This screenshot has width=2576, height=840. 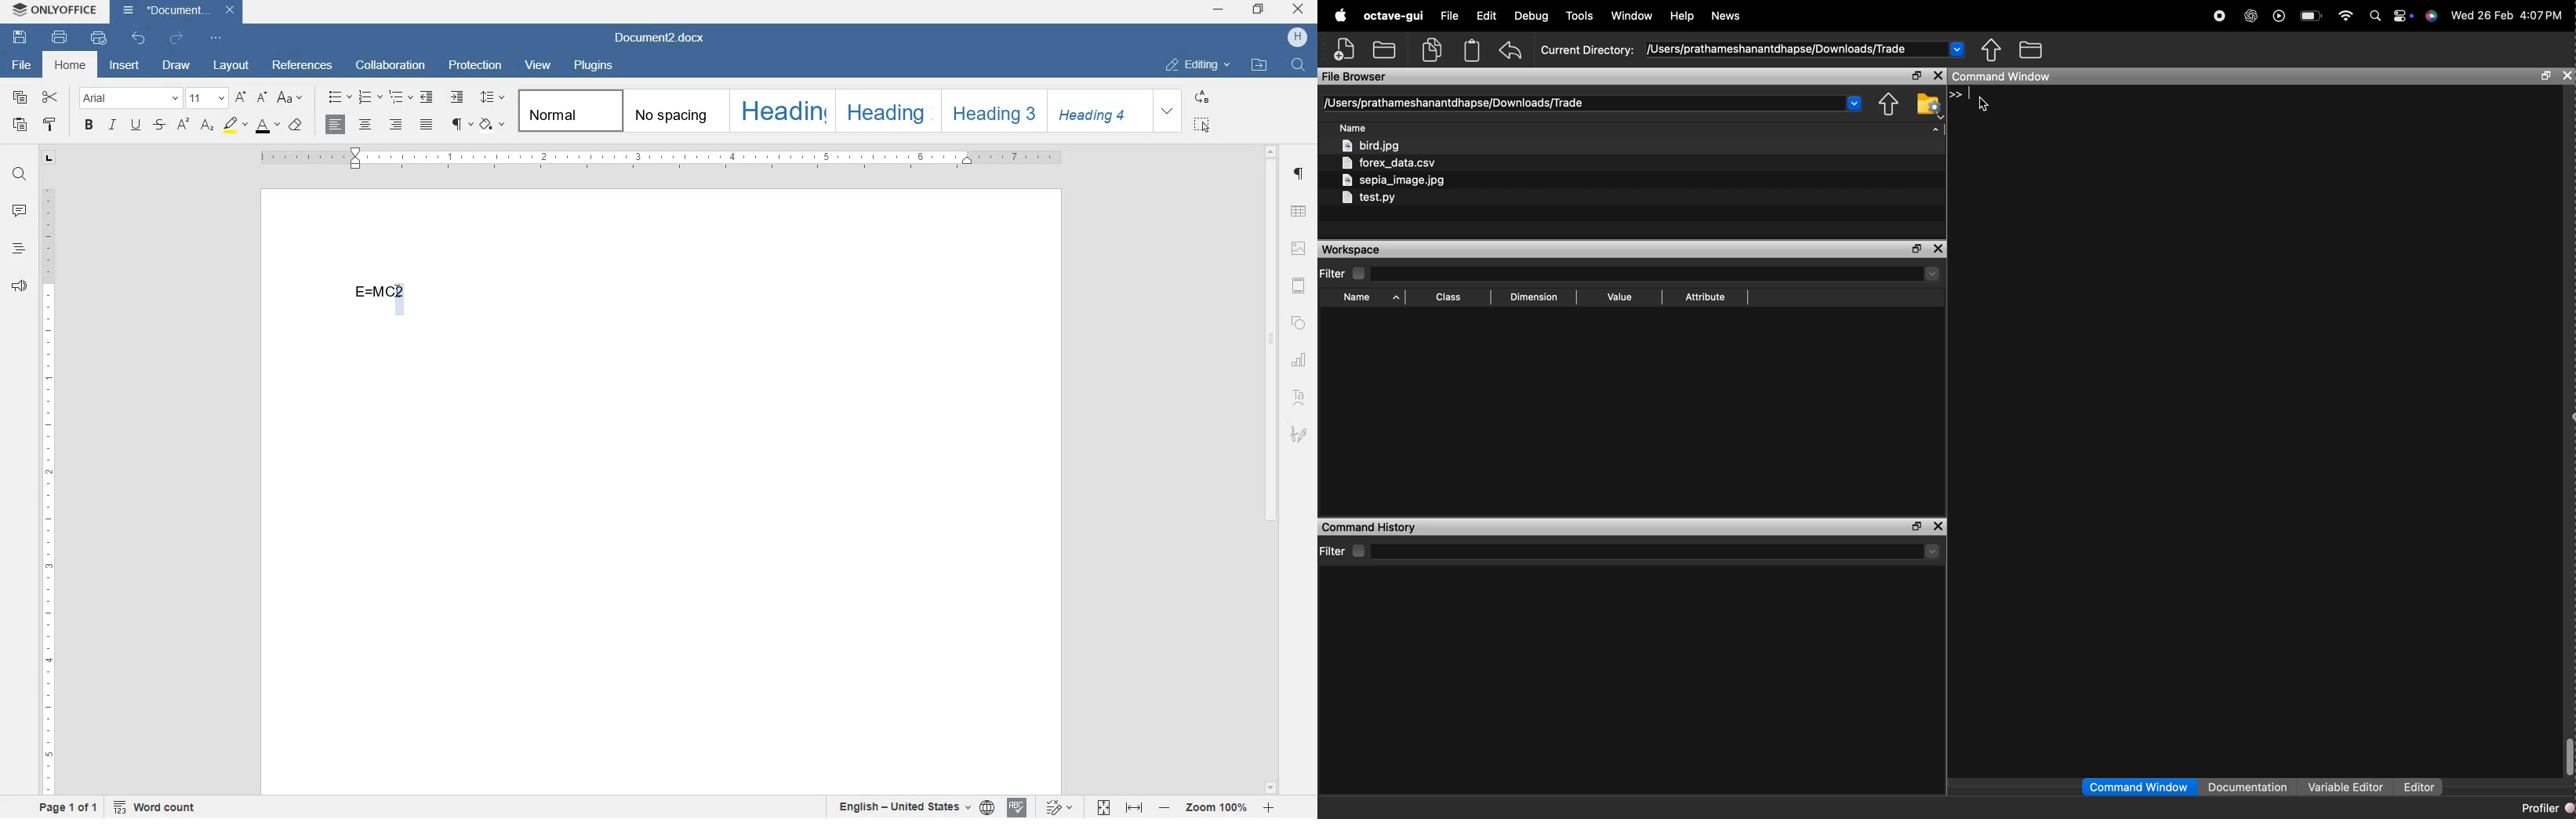 What do you see at coordinates (1356, 77) in the screenshot?
I see `File Browser` at bounding box center [1356, 77].